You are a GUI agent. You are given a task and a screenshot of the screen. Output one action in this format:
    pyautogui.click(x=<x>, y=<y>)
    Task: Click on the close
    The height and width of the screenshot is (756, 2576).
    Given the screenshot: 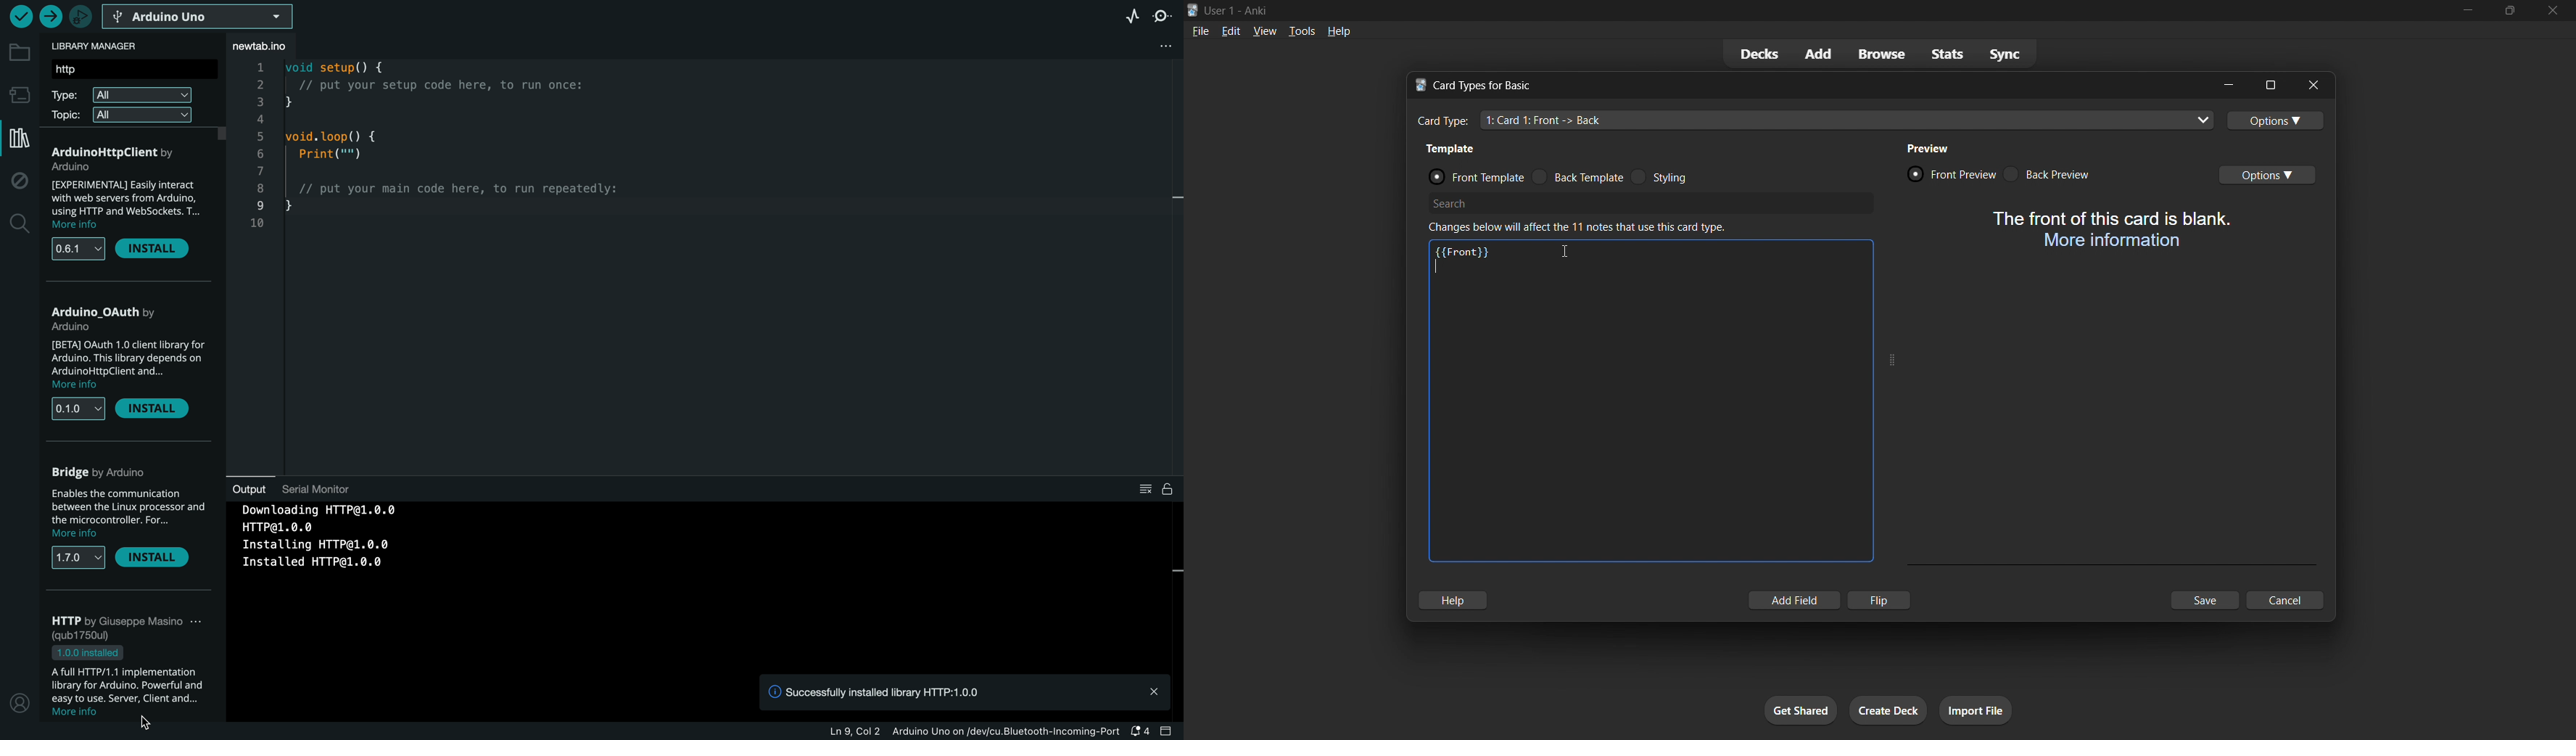 What is the action you would take?
    pyautogui.click(x=2310, y=85)
    